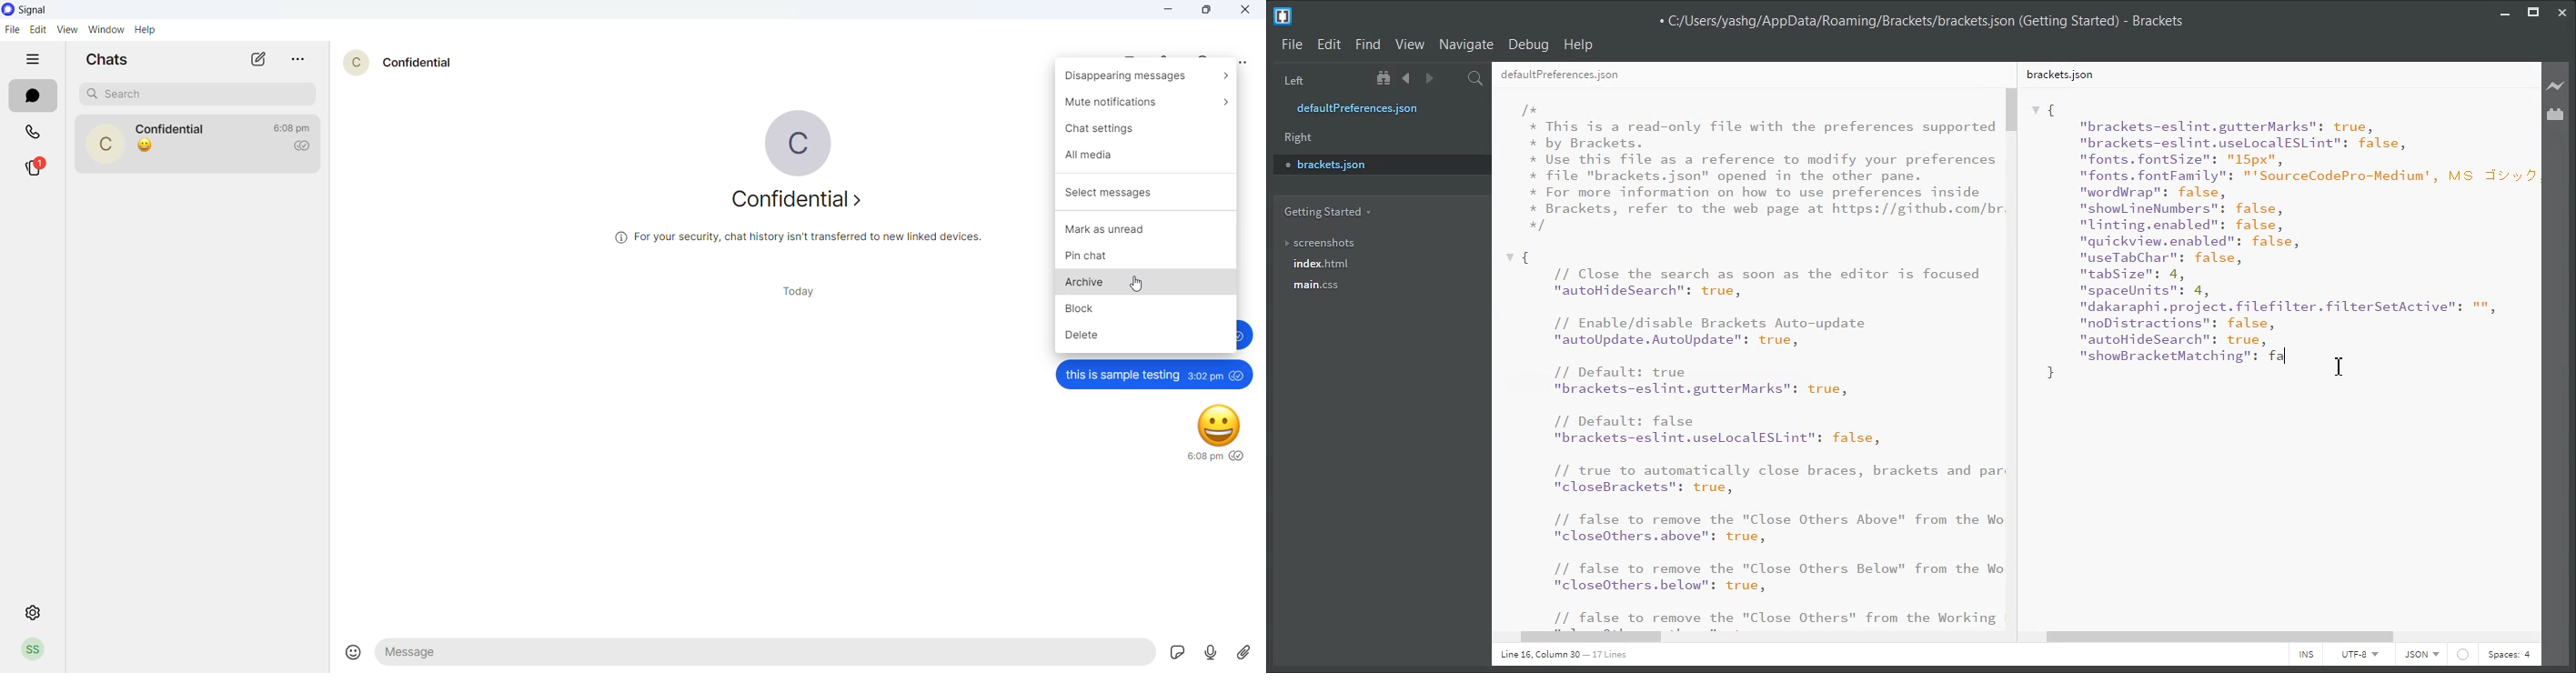  I want to click on more options, so click(298, 61).